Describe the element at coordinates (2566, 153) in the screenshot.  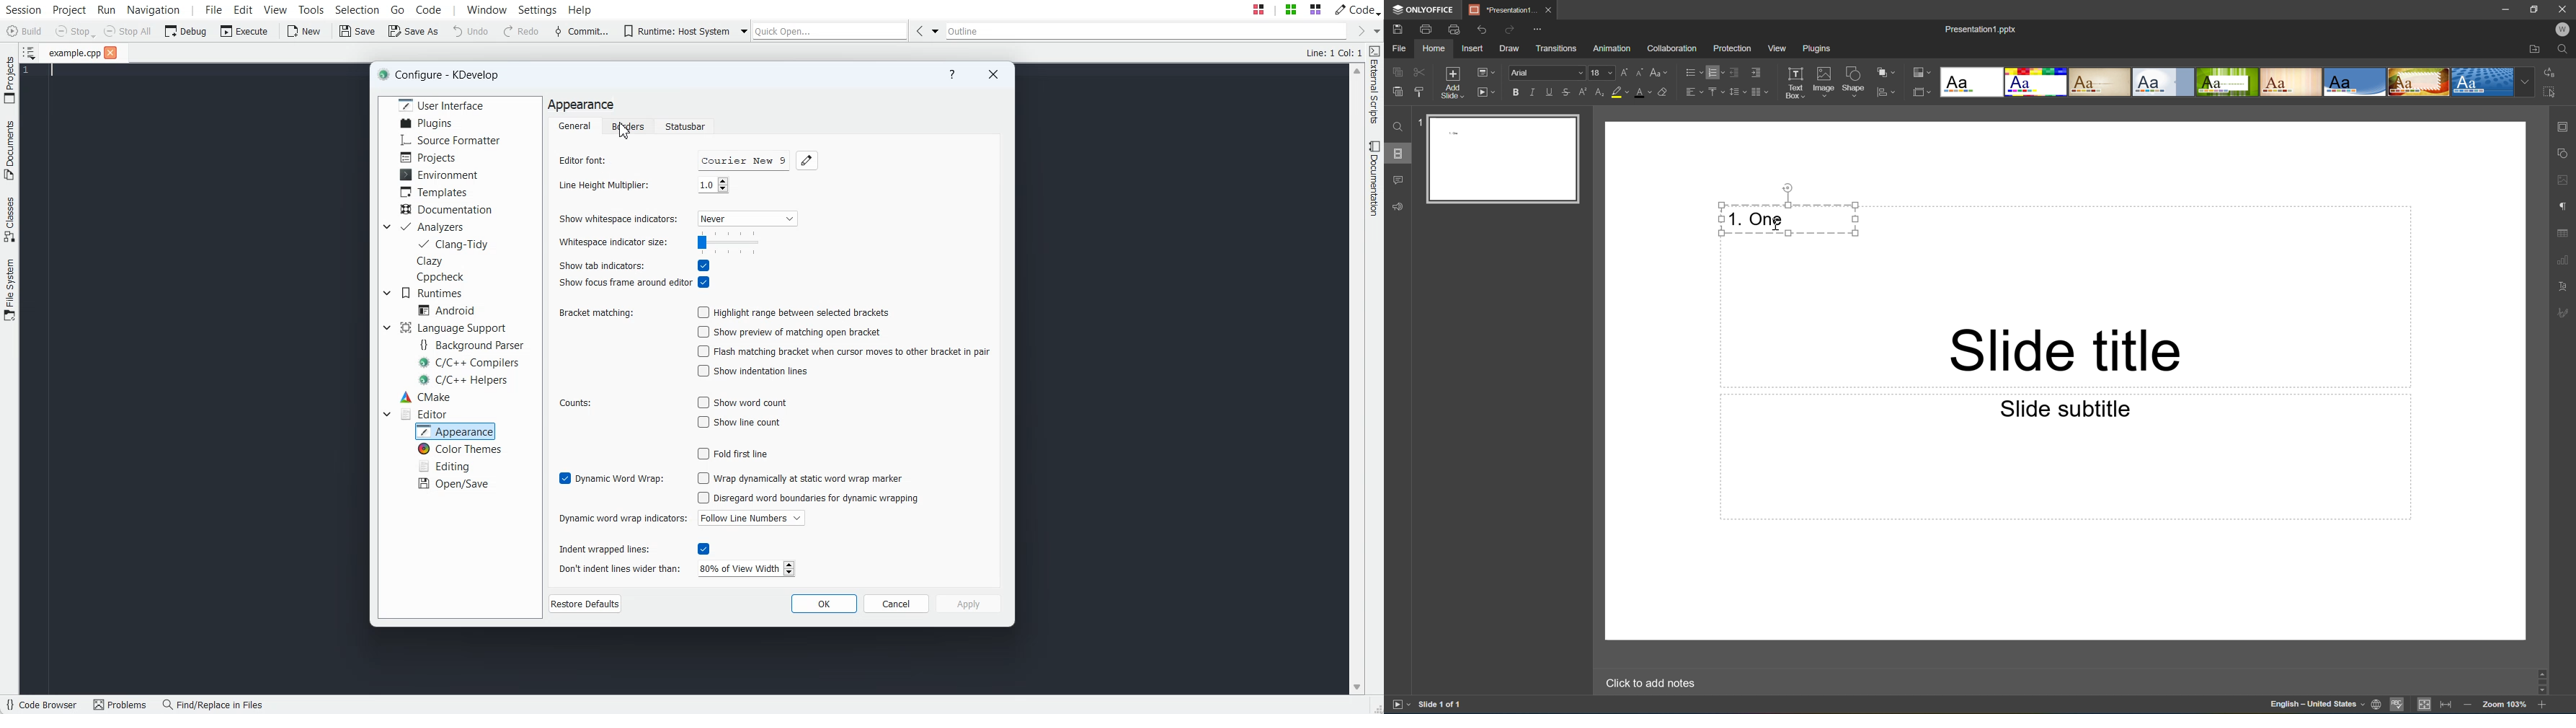
I see `Shape settings` at that location.